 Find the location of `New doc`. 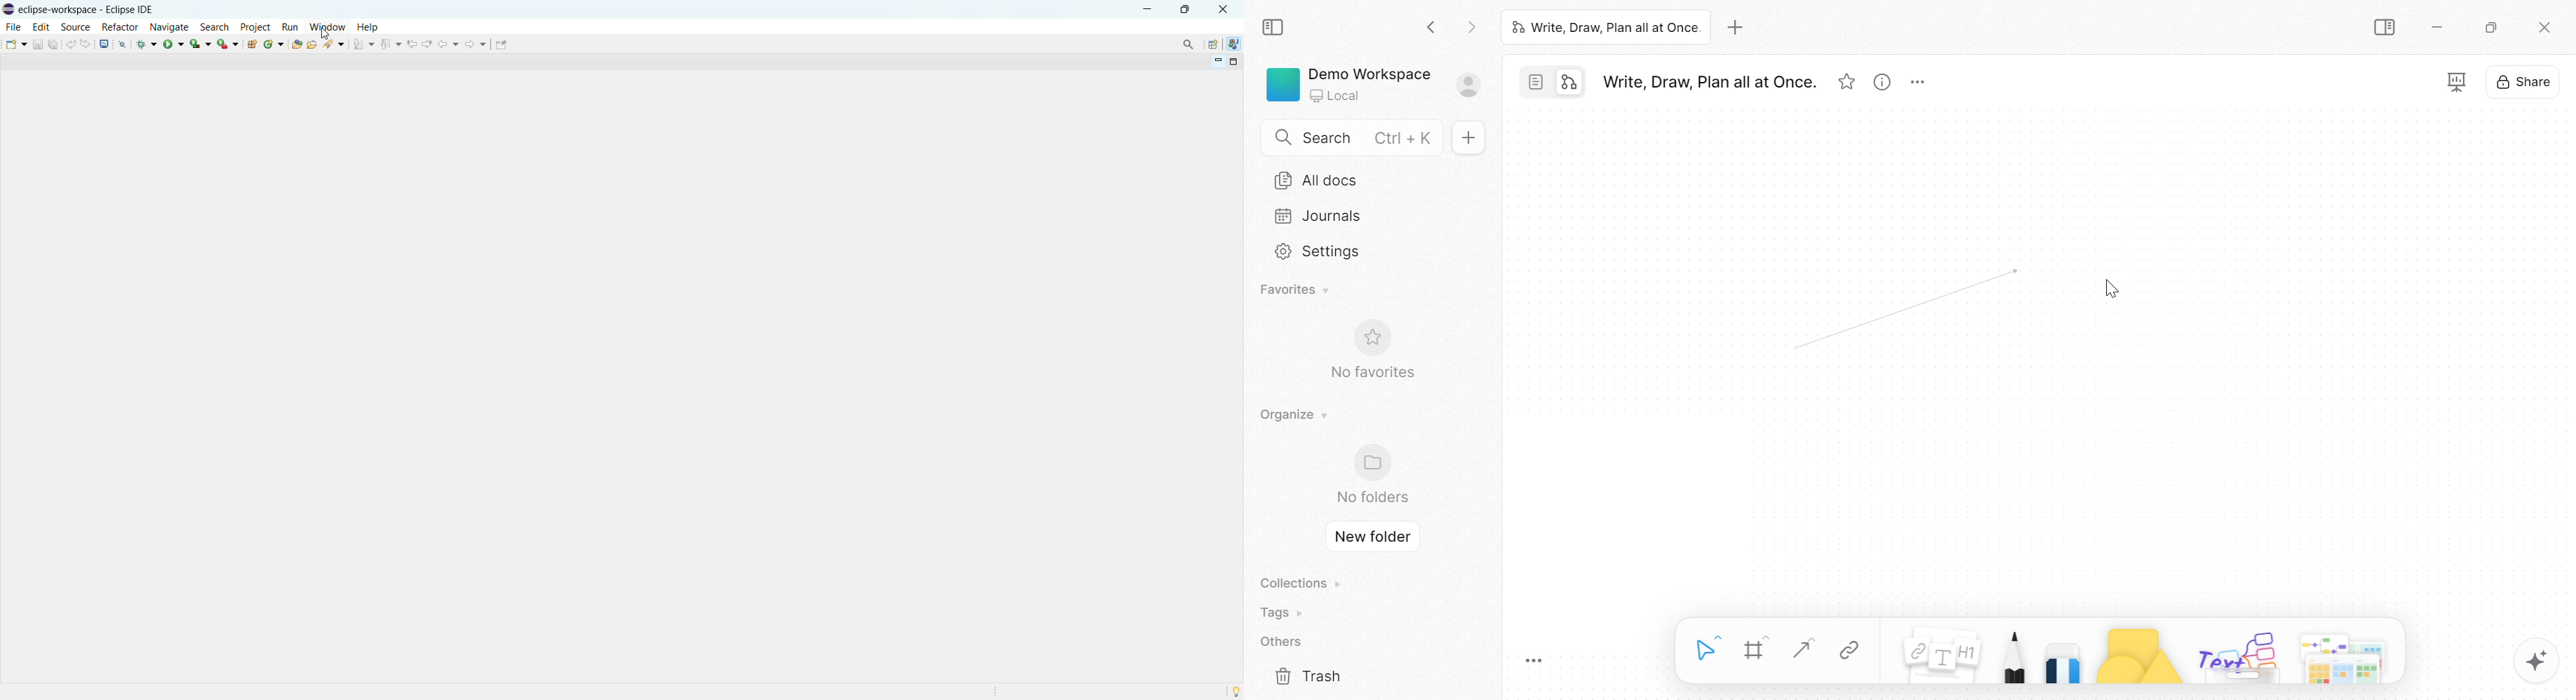

New doc is located at coordinates (1471, 138).